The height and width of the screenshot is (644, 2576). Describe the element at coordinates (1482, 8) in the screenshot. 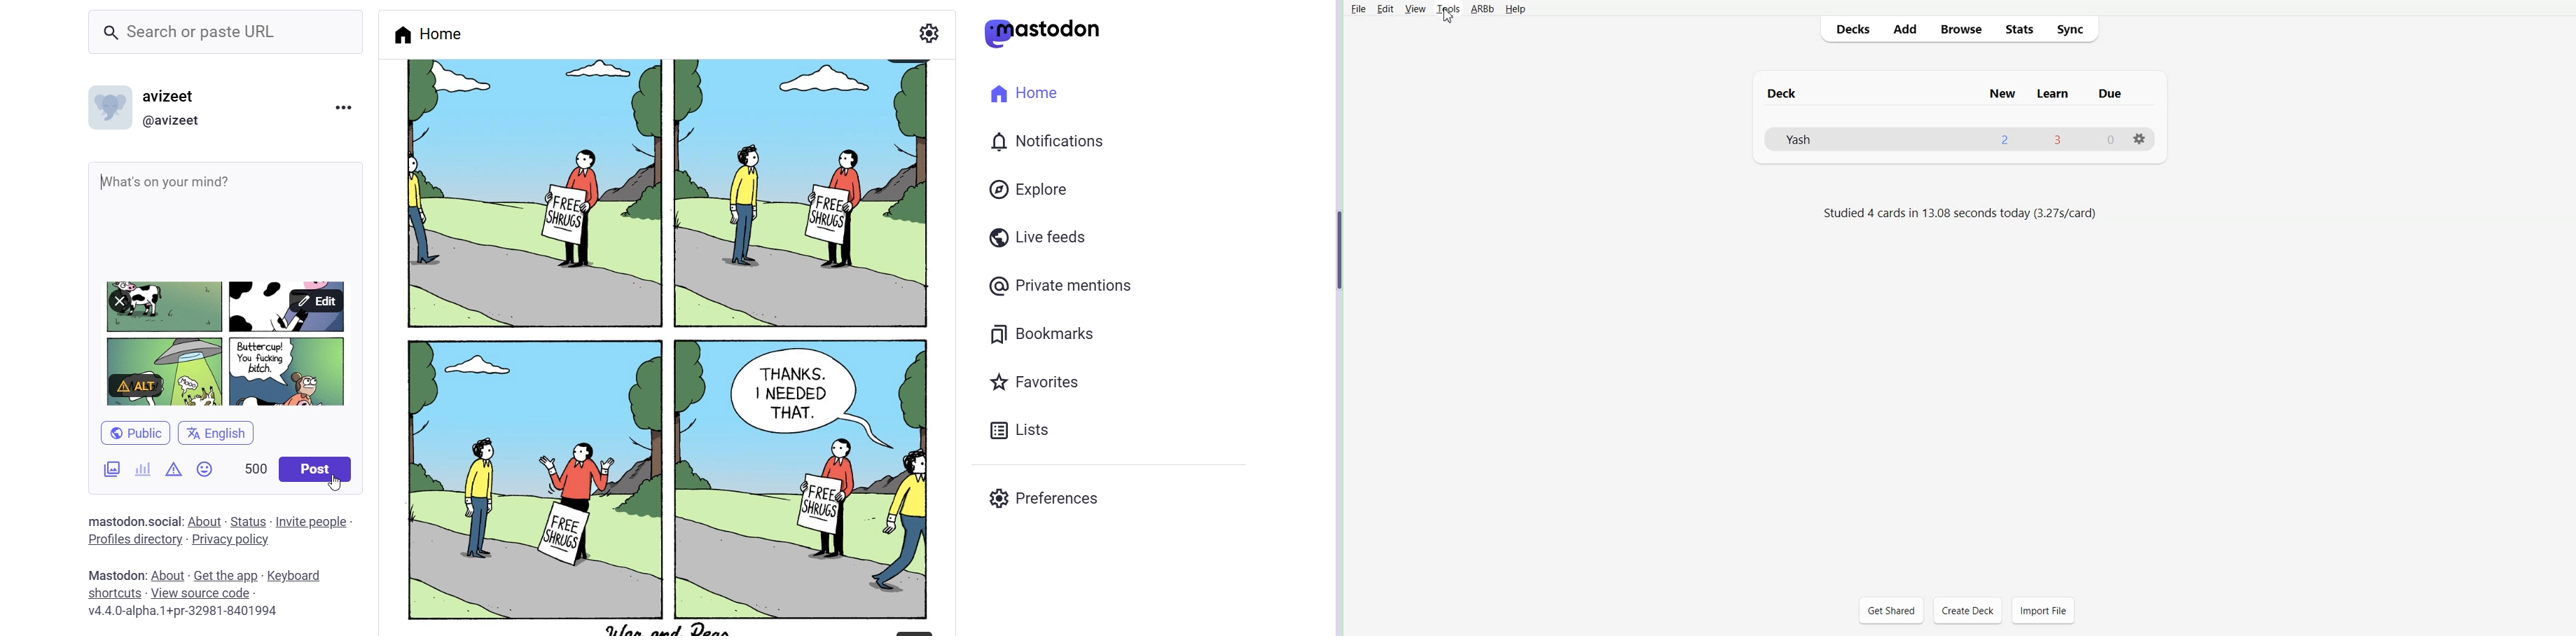

I see `ARBb` at that location.